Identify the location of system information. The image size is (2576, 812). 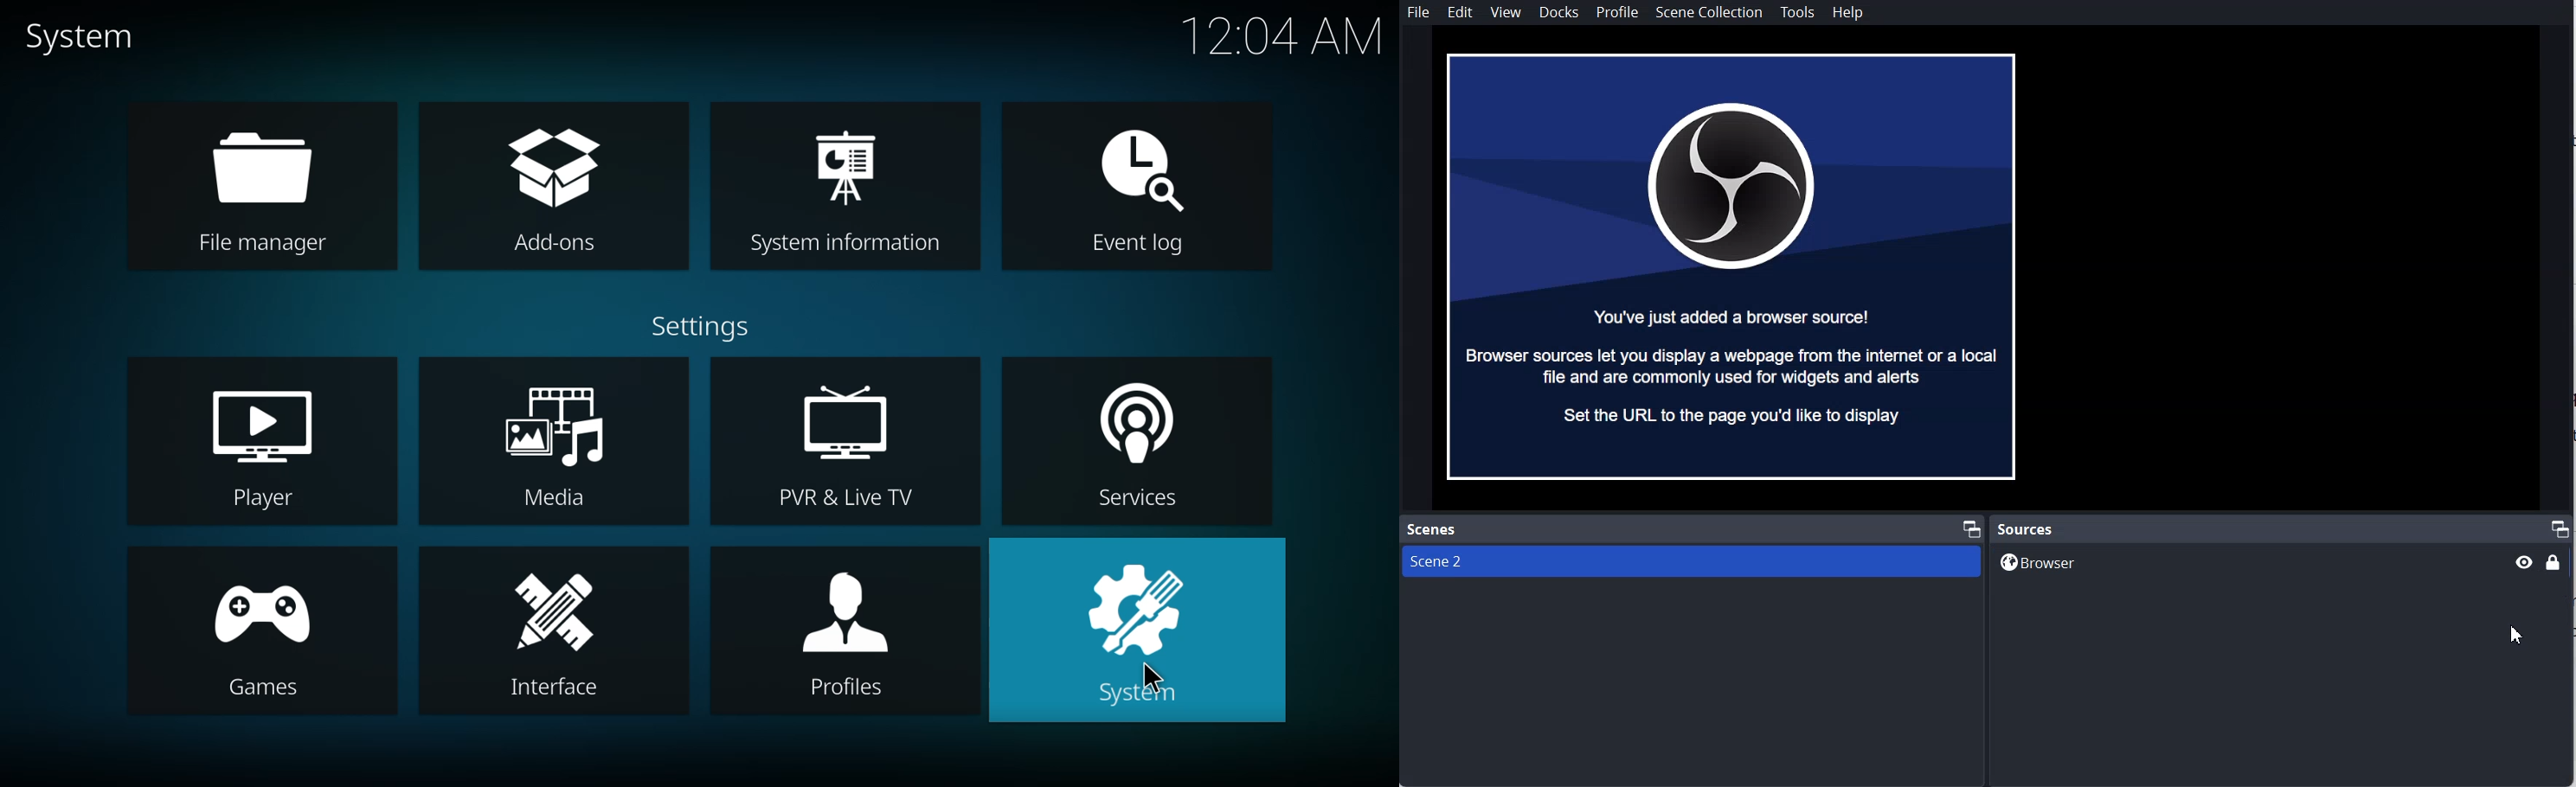
(846, 182).